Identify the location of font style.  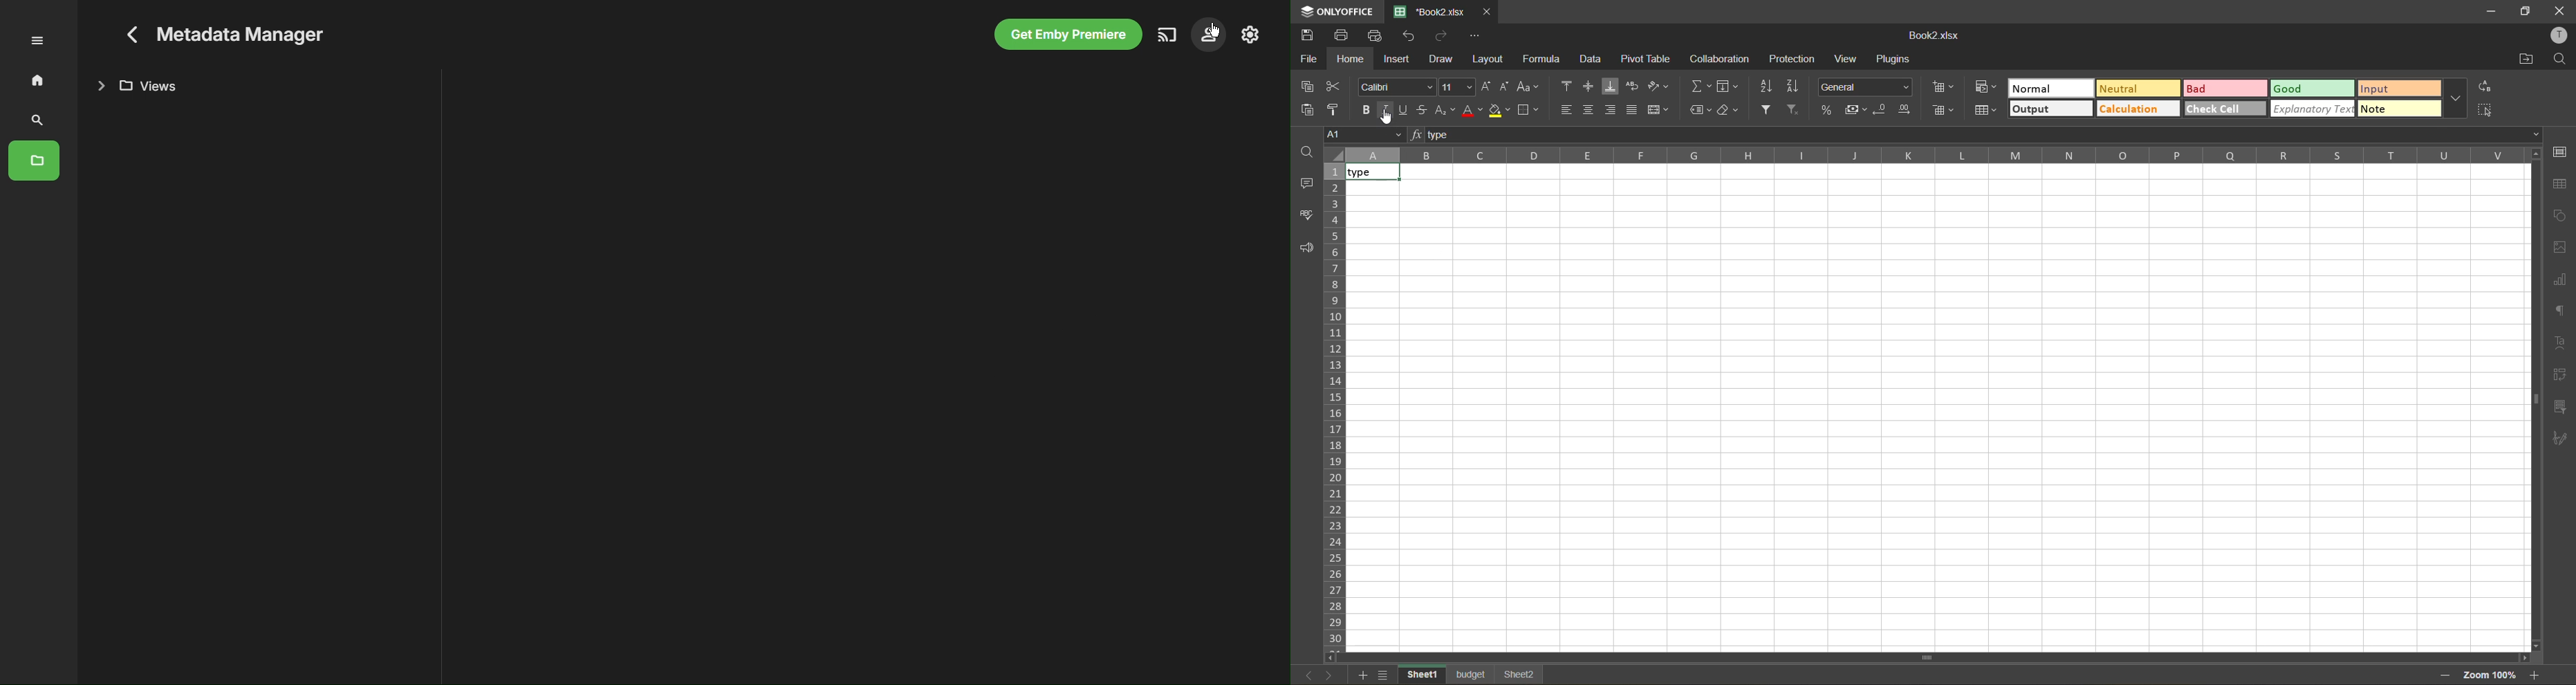
(1397, 85).